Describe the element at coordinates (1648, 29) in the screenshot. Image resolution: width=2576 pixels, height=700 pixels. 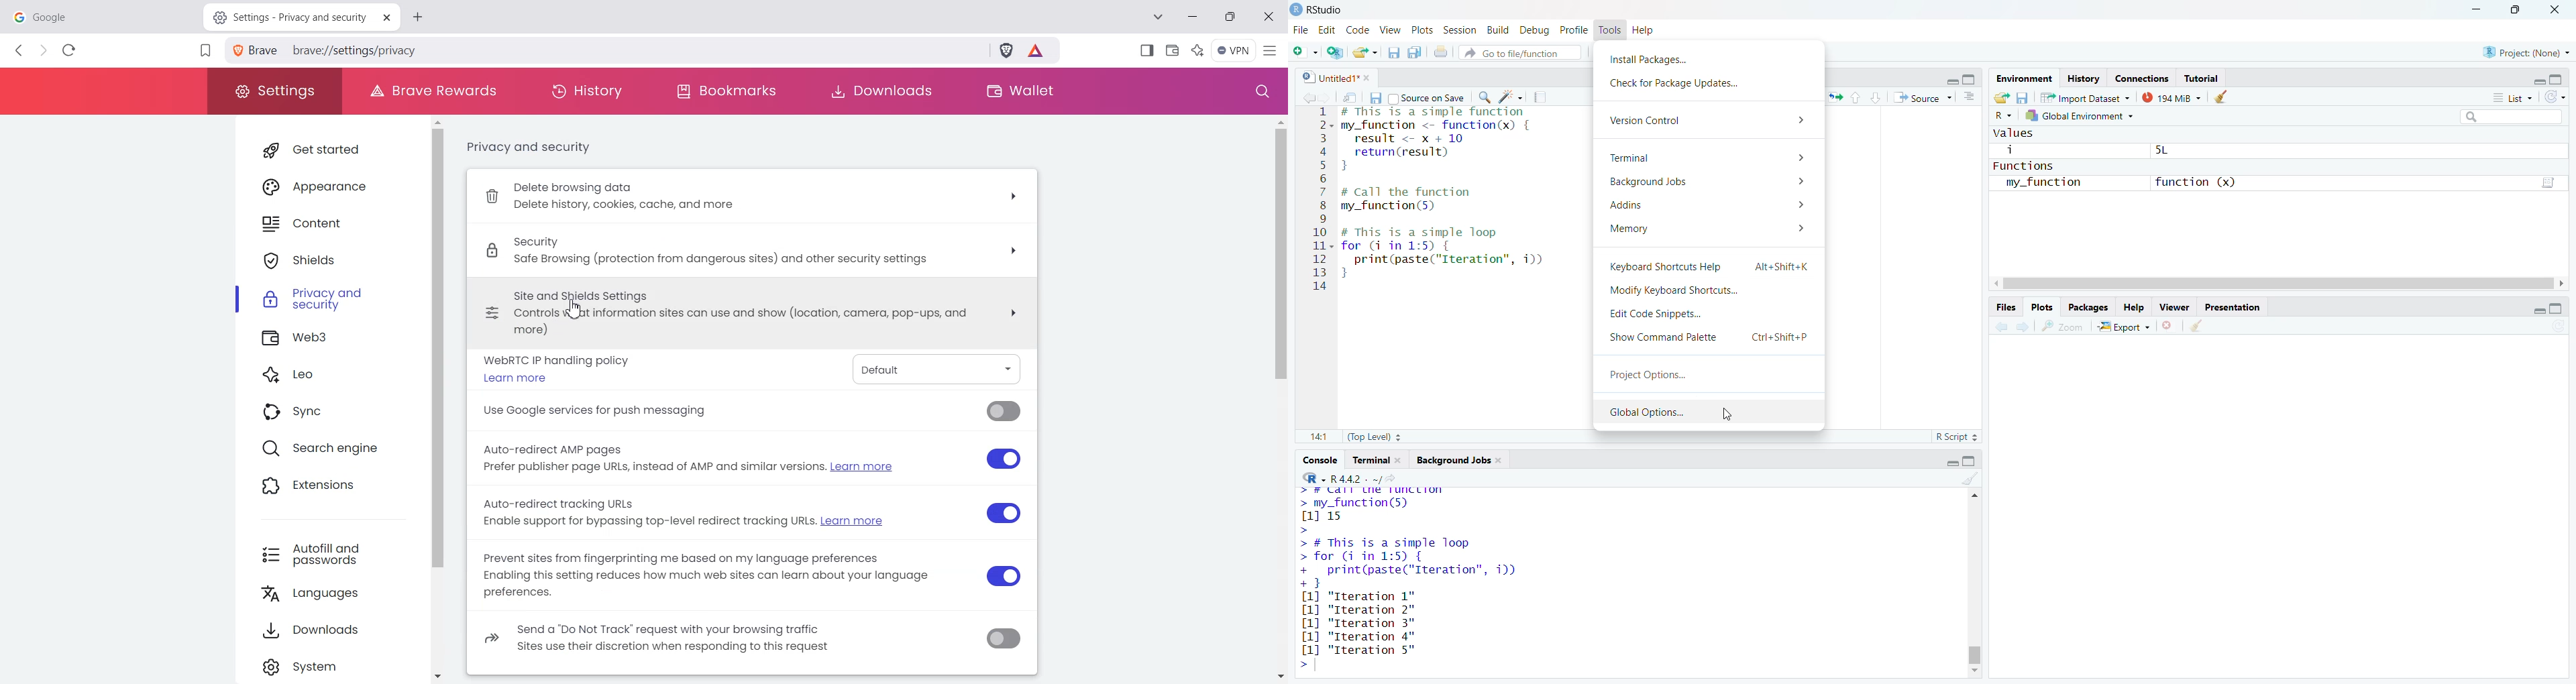
I see `help` at that location.